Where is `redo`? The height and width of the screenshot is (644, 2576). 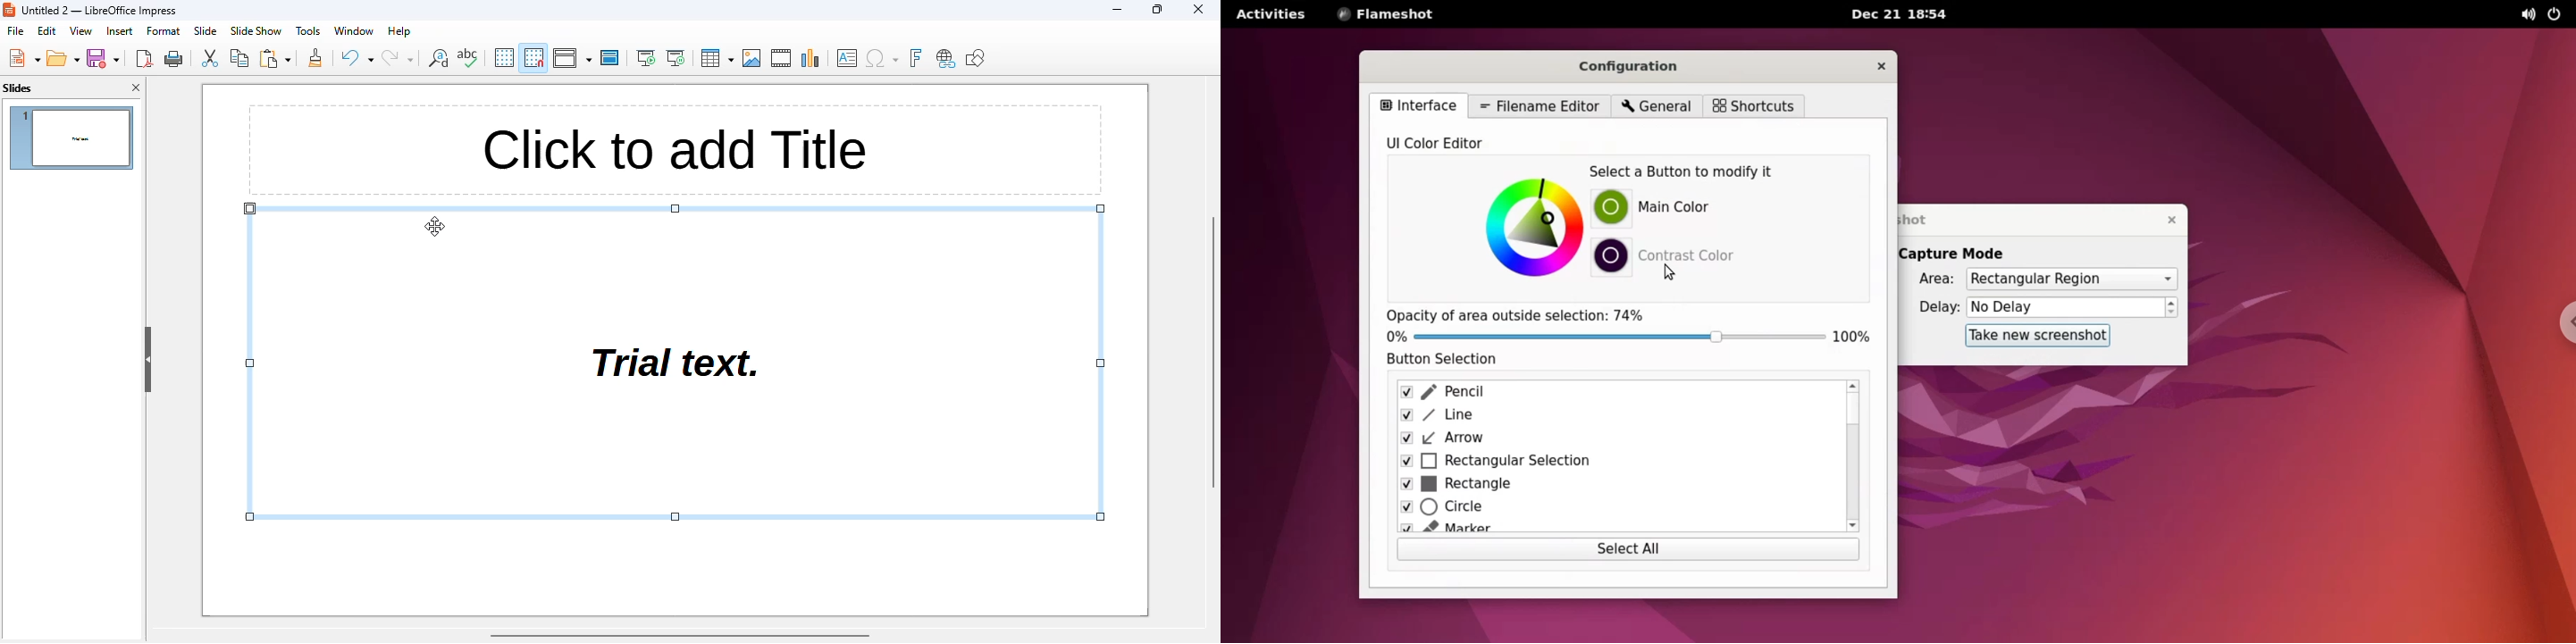
redo is located at coordinates (399, 58).